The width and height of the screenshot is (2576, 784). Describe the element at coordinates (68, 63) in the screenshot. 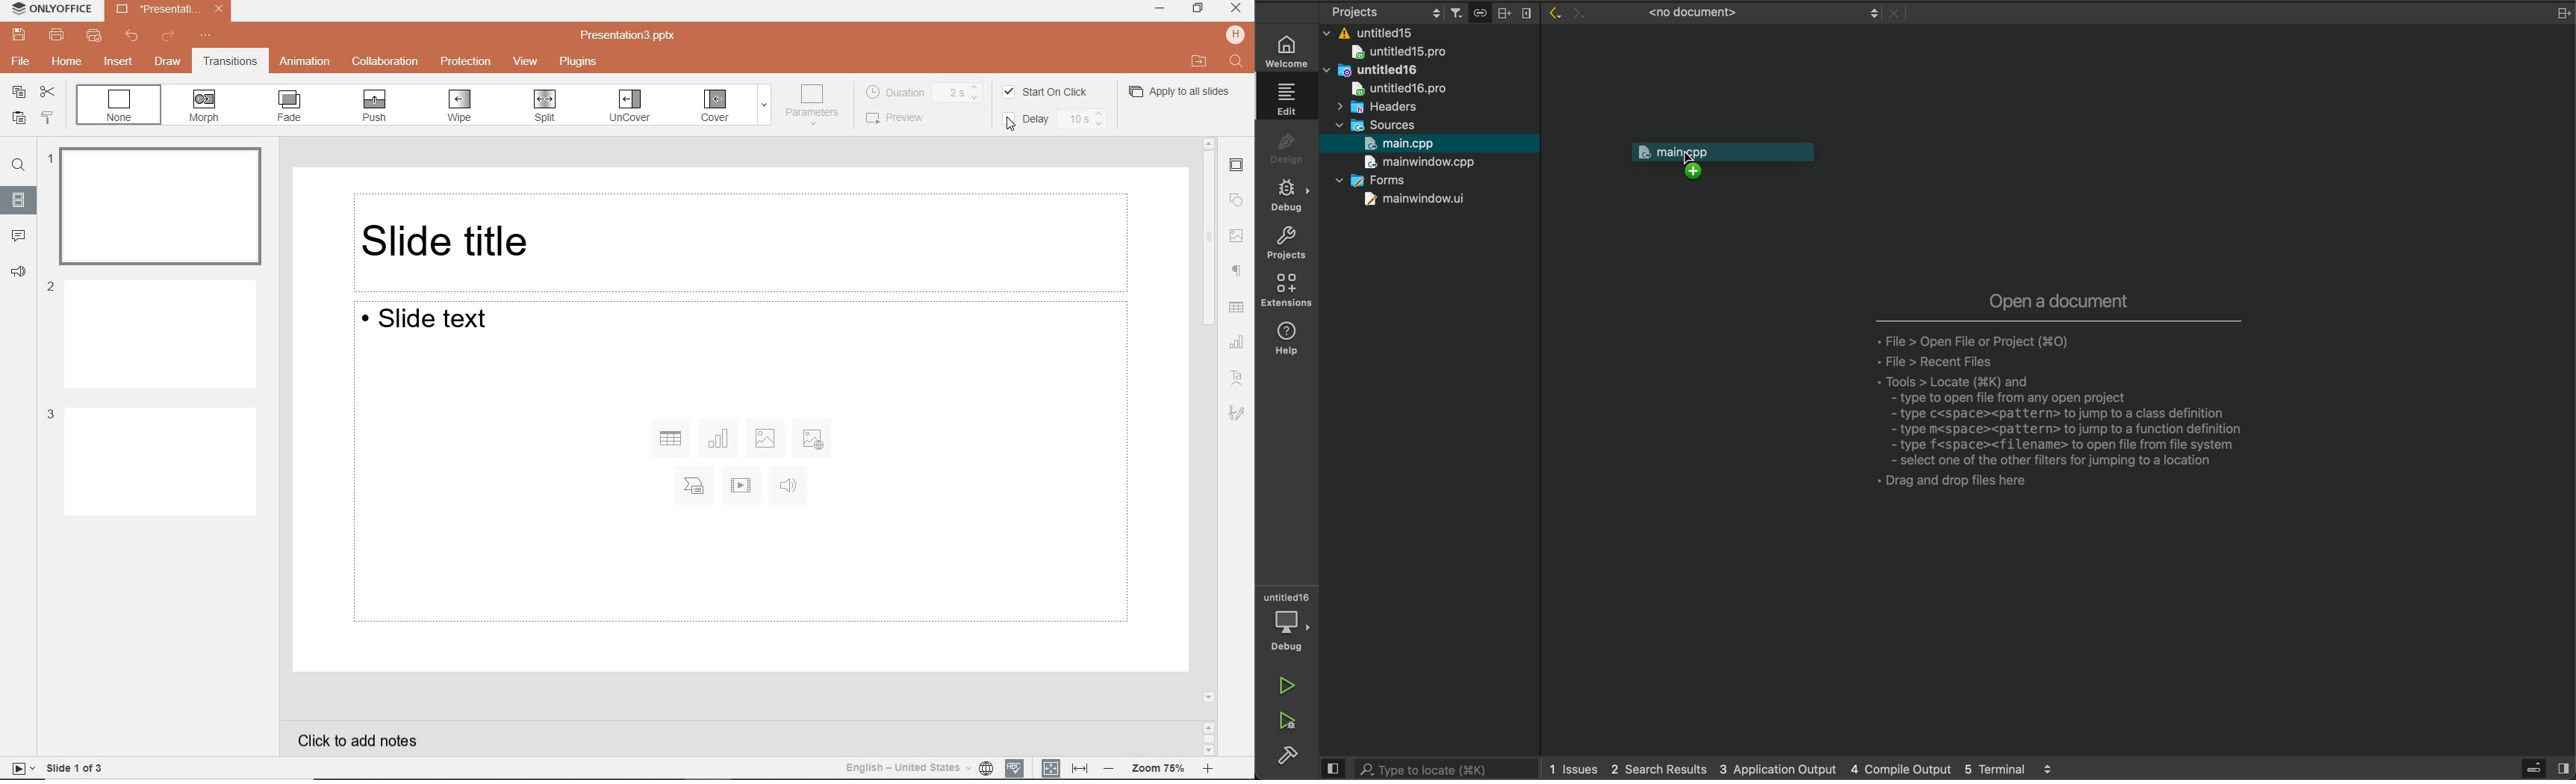

I see `home` at that location.